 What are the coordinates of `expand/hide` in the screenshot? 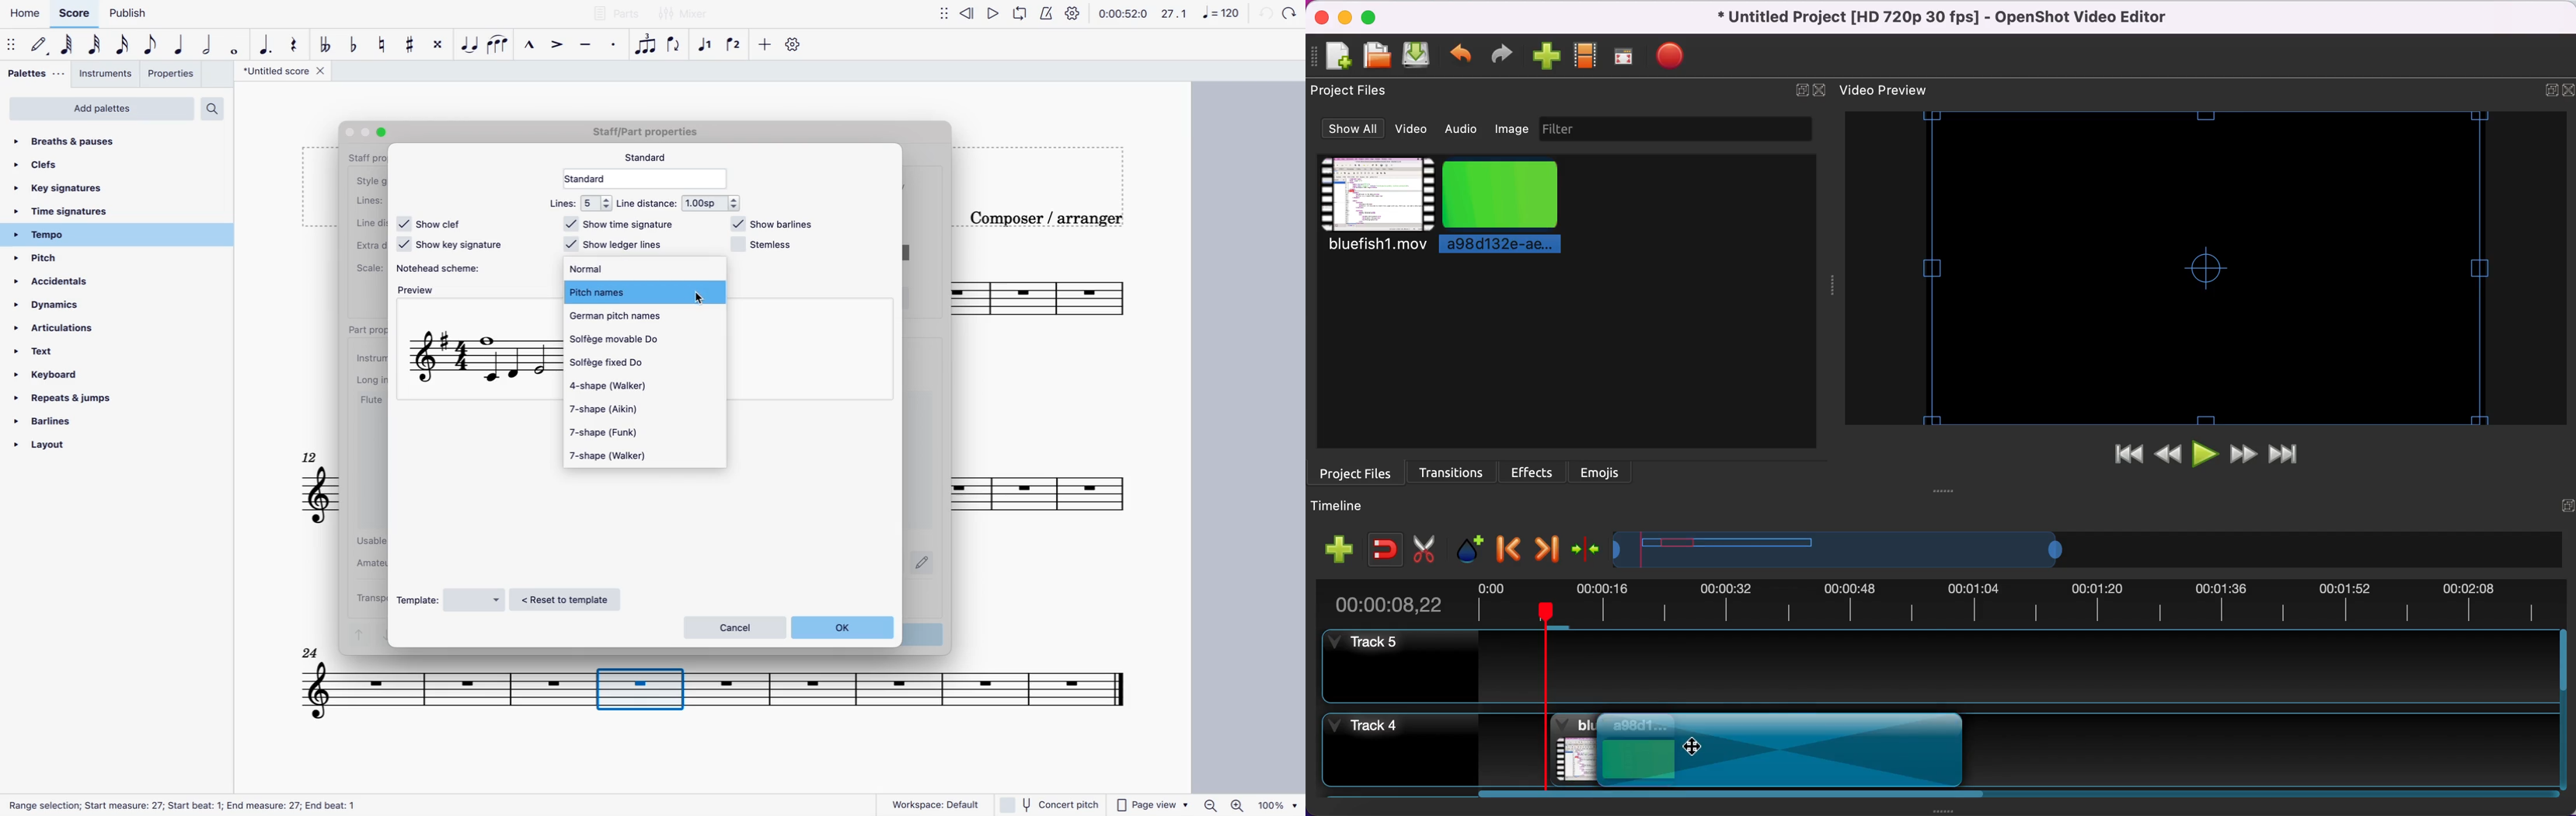 It's located at (2546, 86).